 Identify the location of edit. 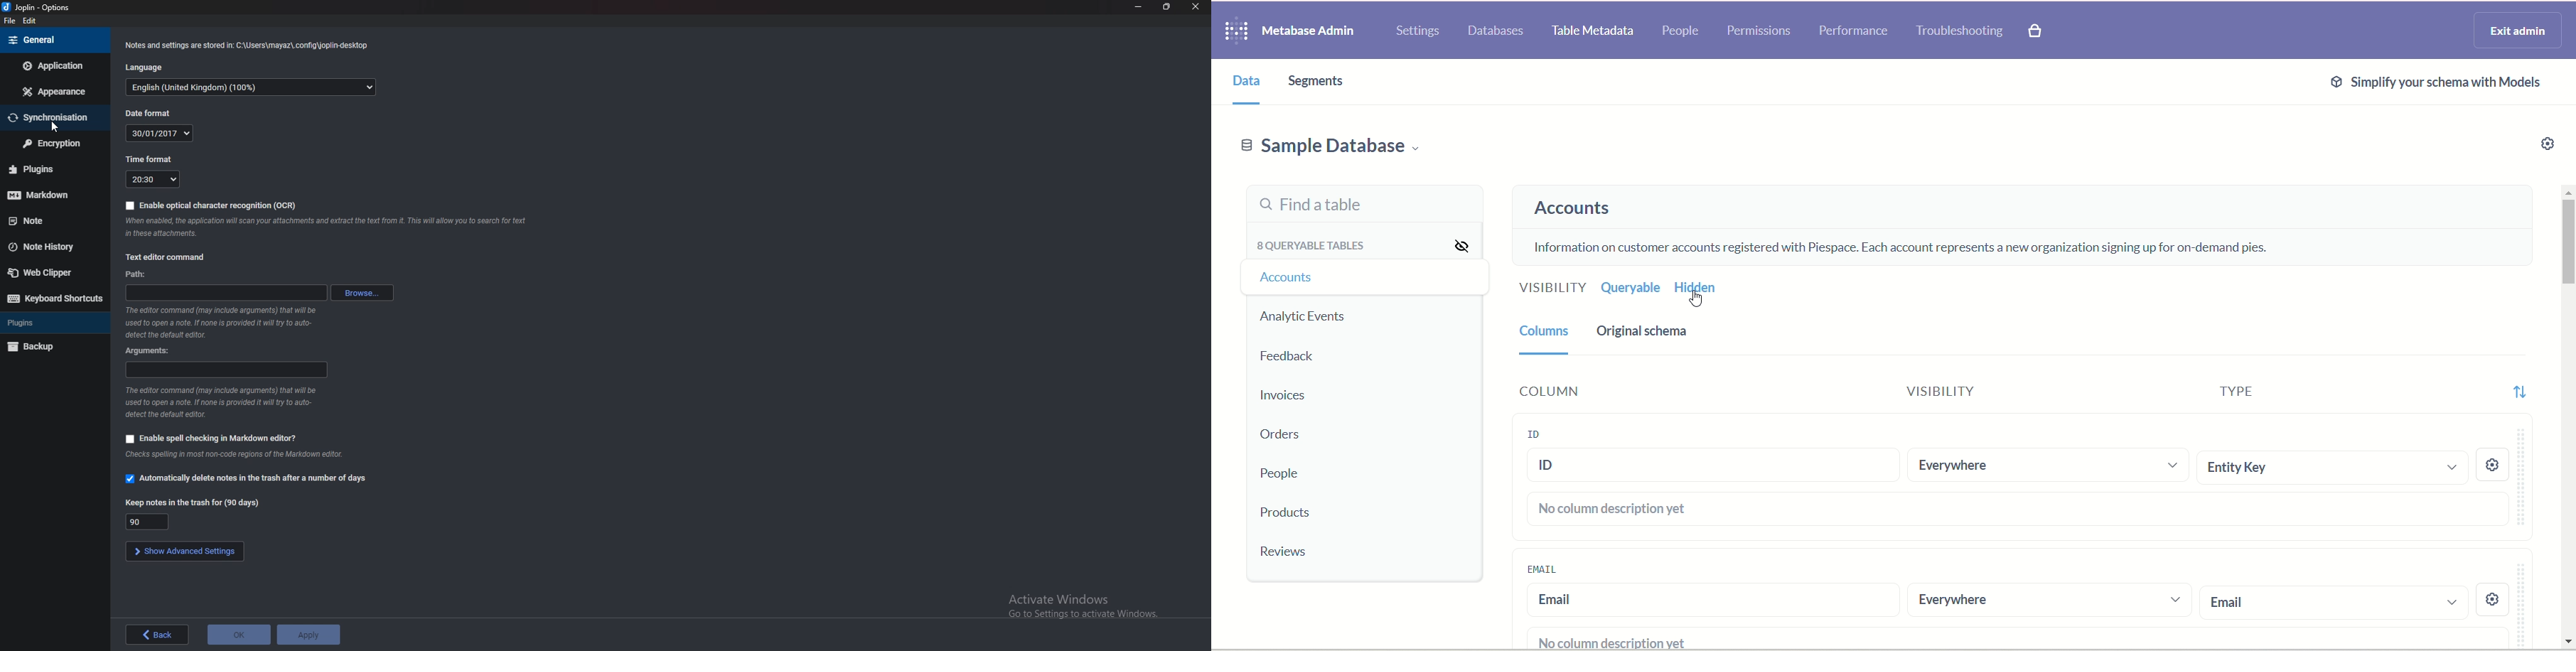
(29, 21).